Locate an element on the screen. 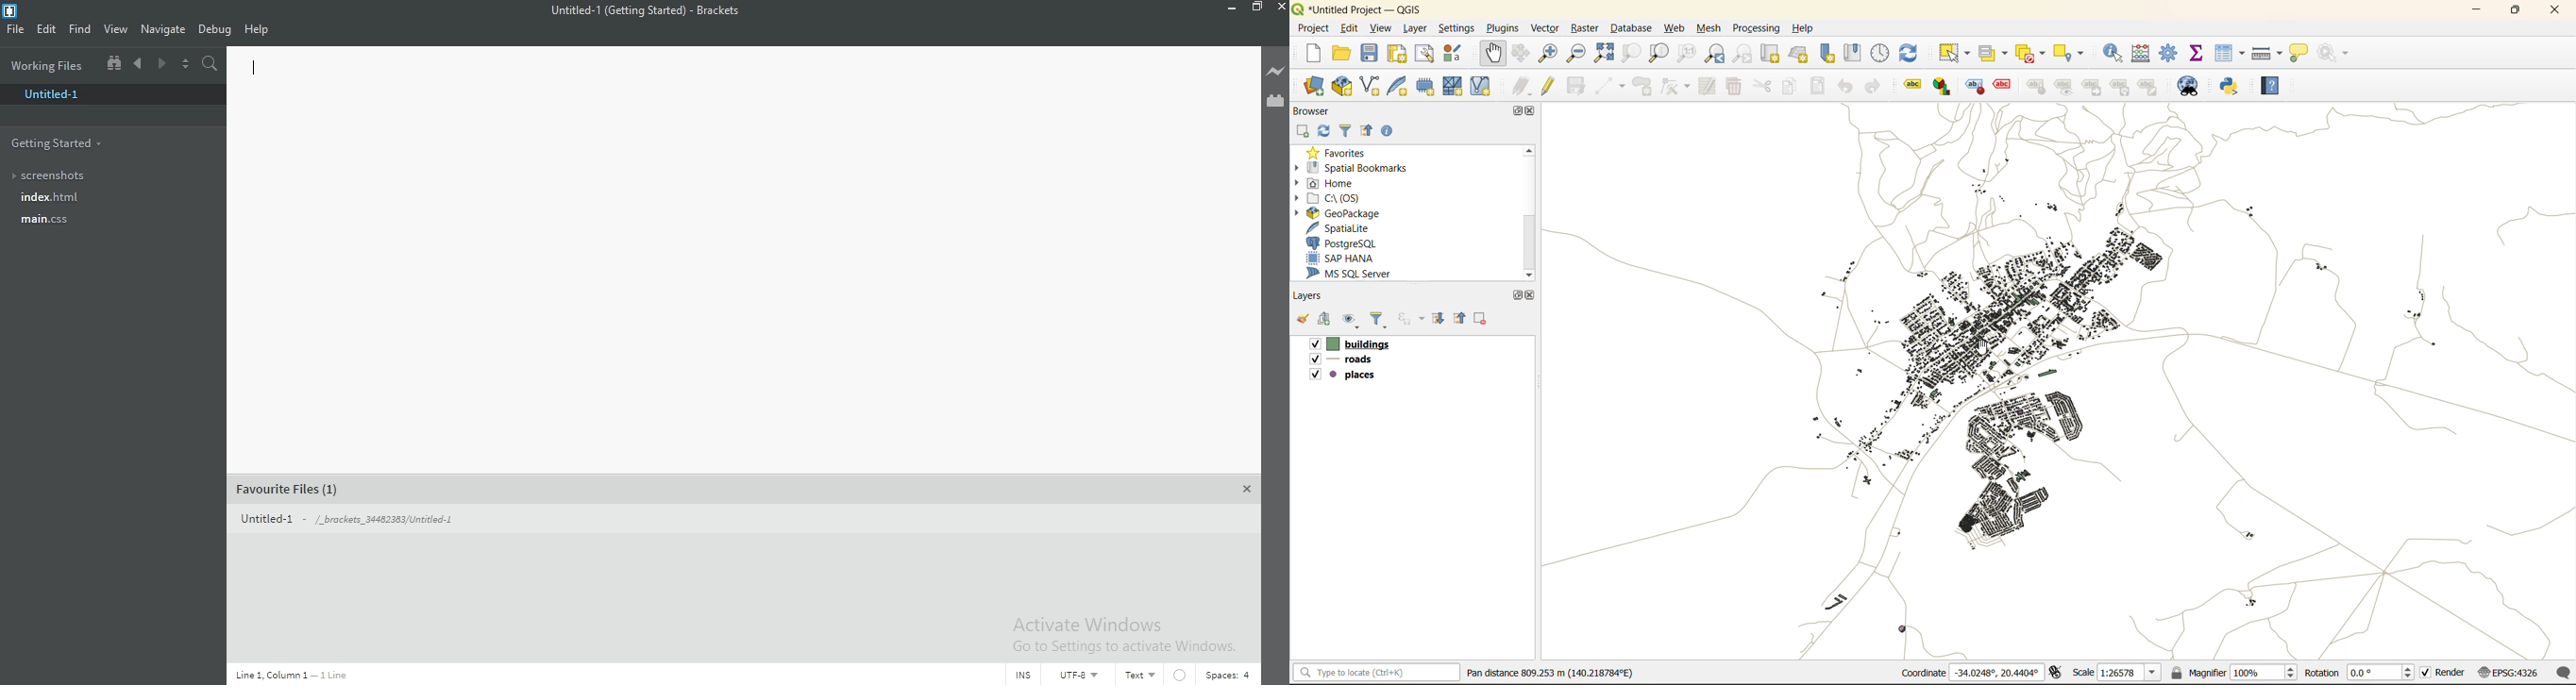 This screenshot has width=2576, height=700. filter by expression is located at coordinates (1413, 320).